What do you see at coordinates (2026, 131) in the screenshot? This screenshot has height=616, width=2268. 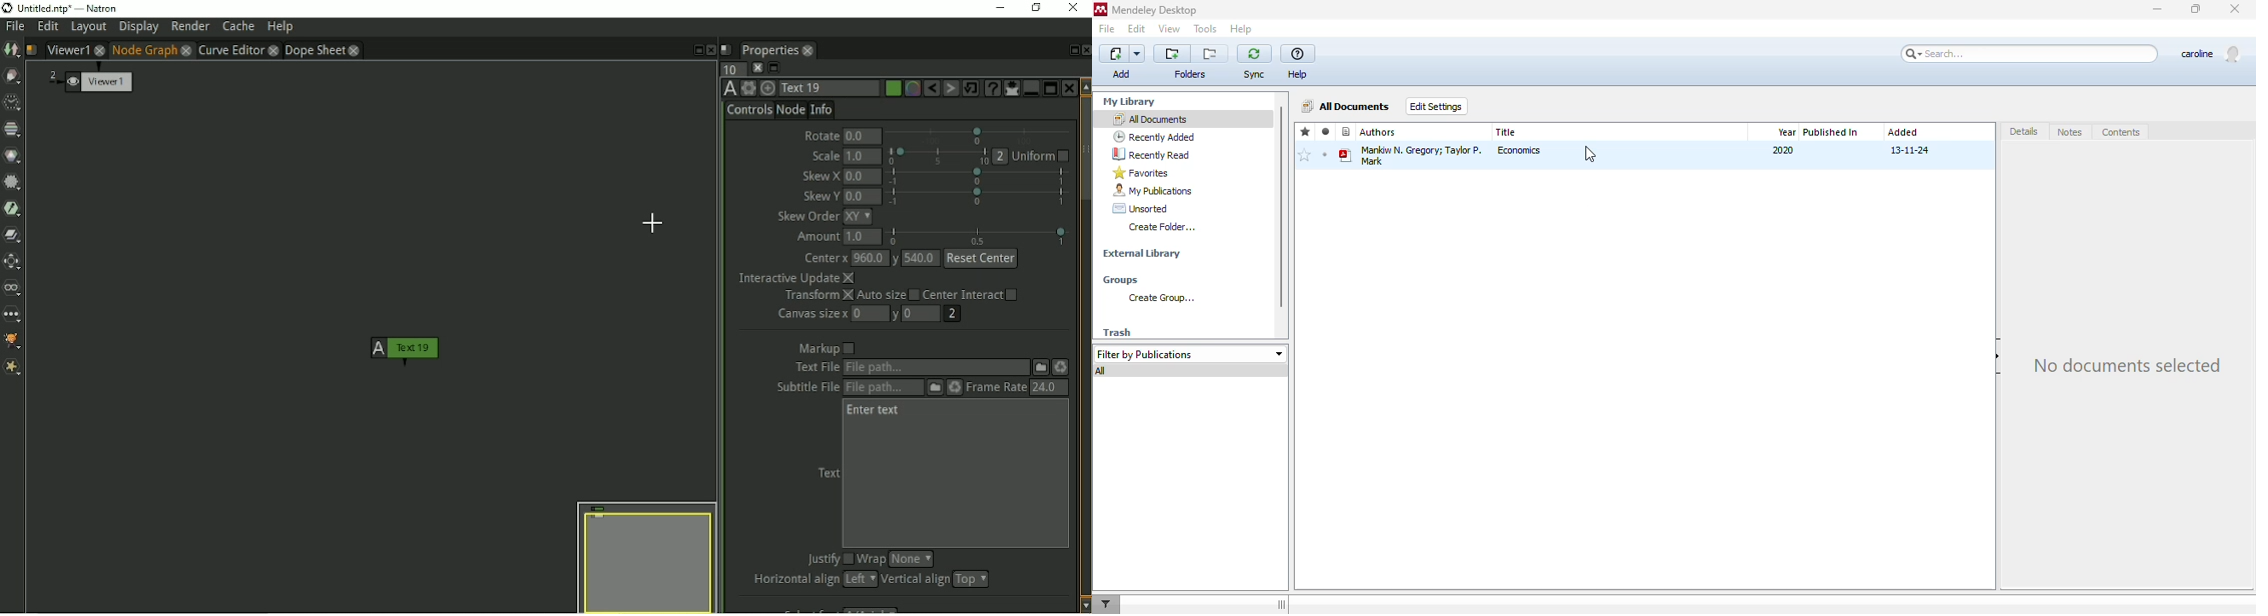 I see `details` at bounding box center [2026, 131].